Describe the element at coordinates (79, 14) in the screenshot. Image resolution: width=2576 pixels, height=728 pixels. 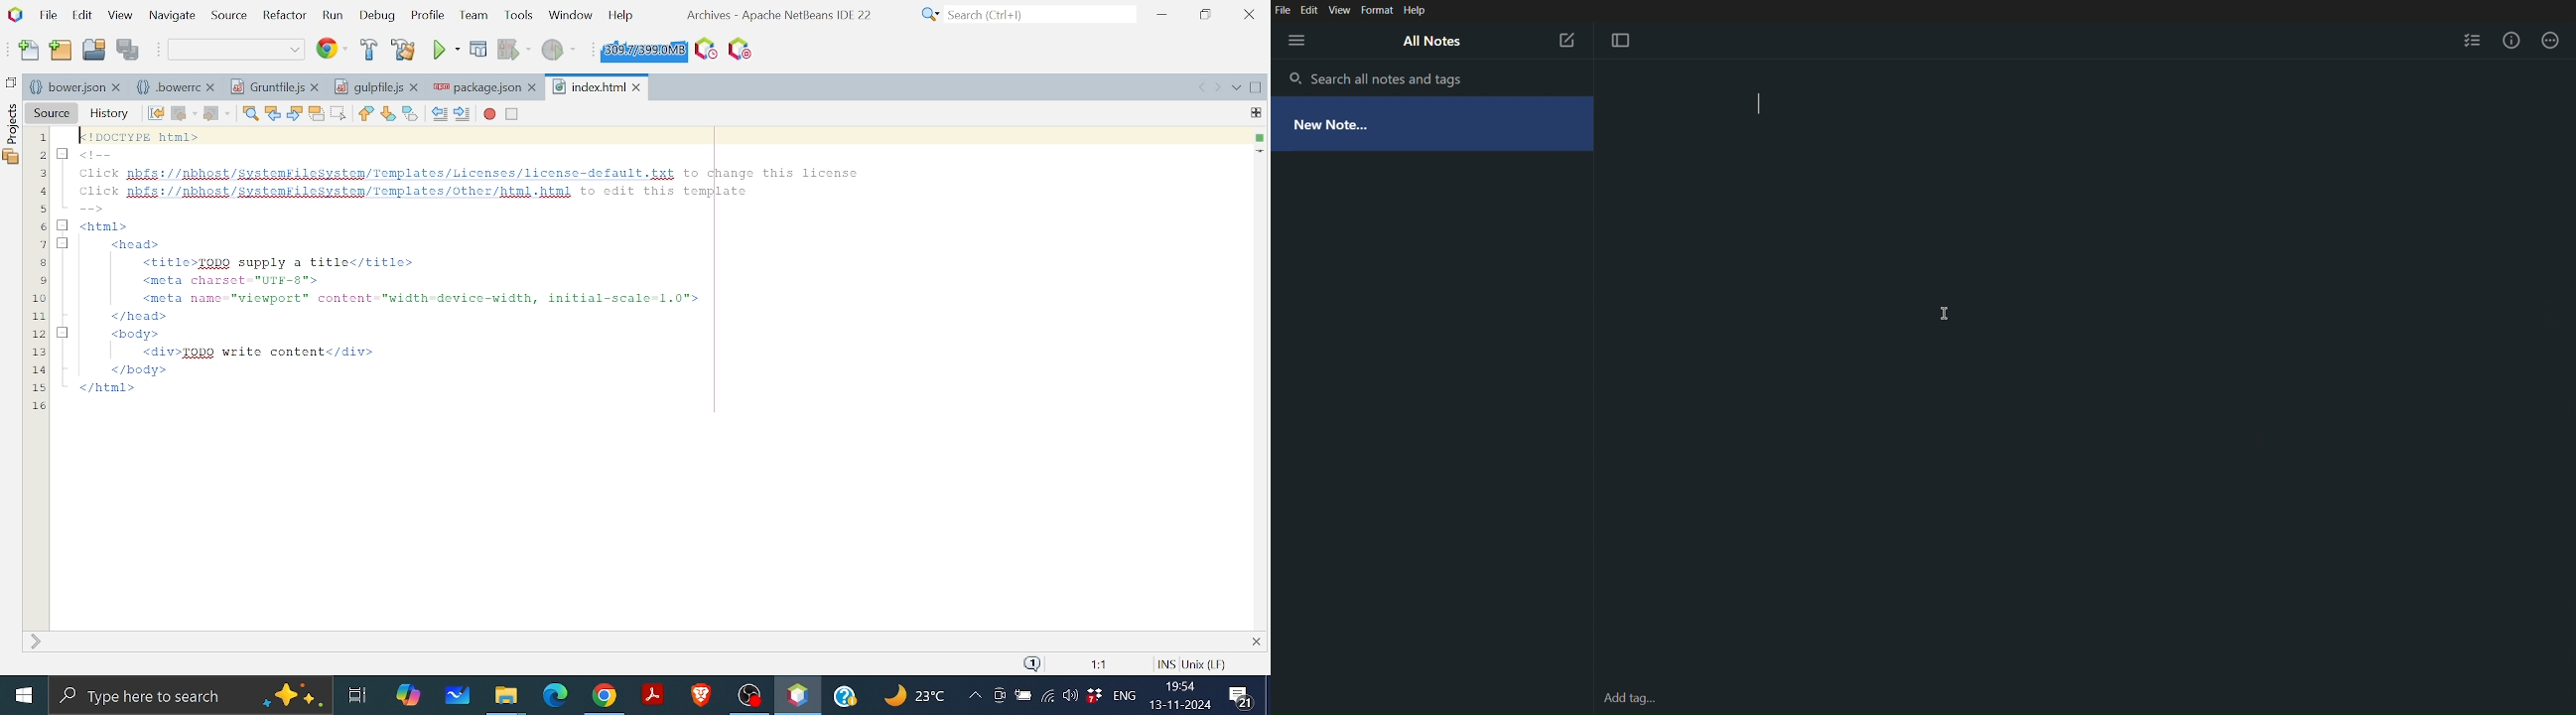
I see `Edit` at that location.